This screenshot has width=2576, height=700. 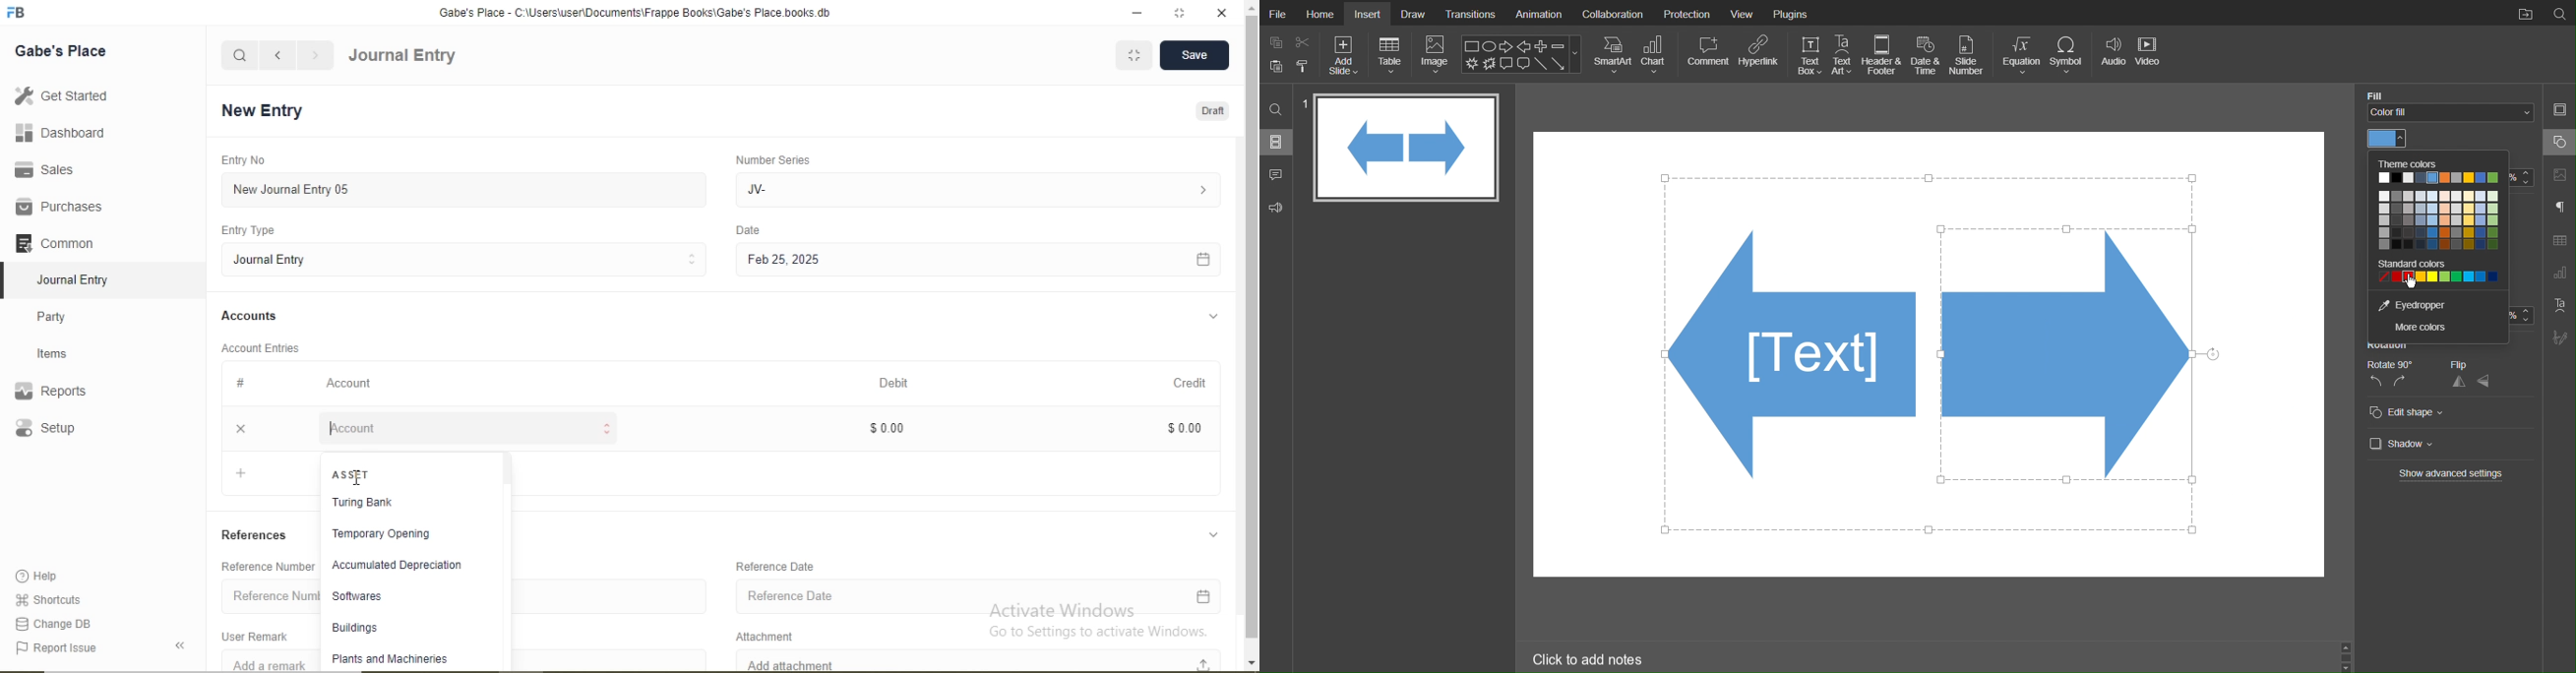 What do you see at coordinates (238, 427) in the screenshot?
I see `close` at bounding box center [238, 427].